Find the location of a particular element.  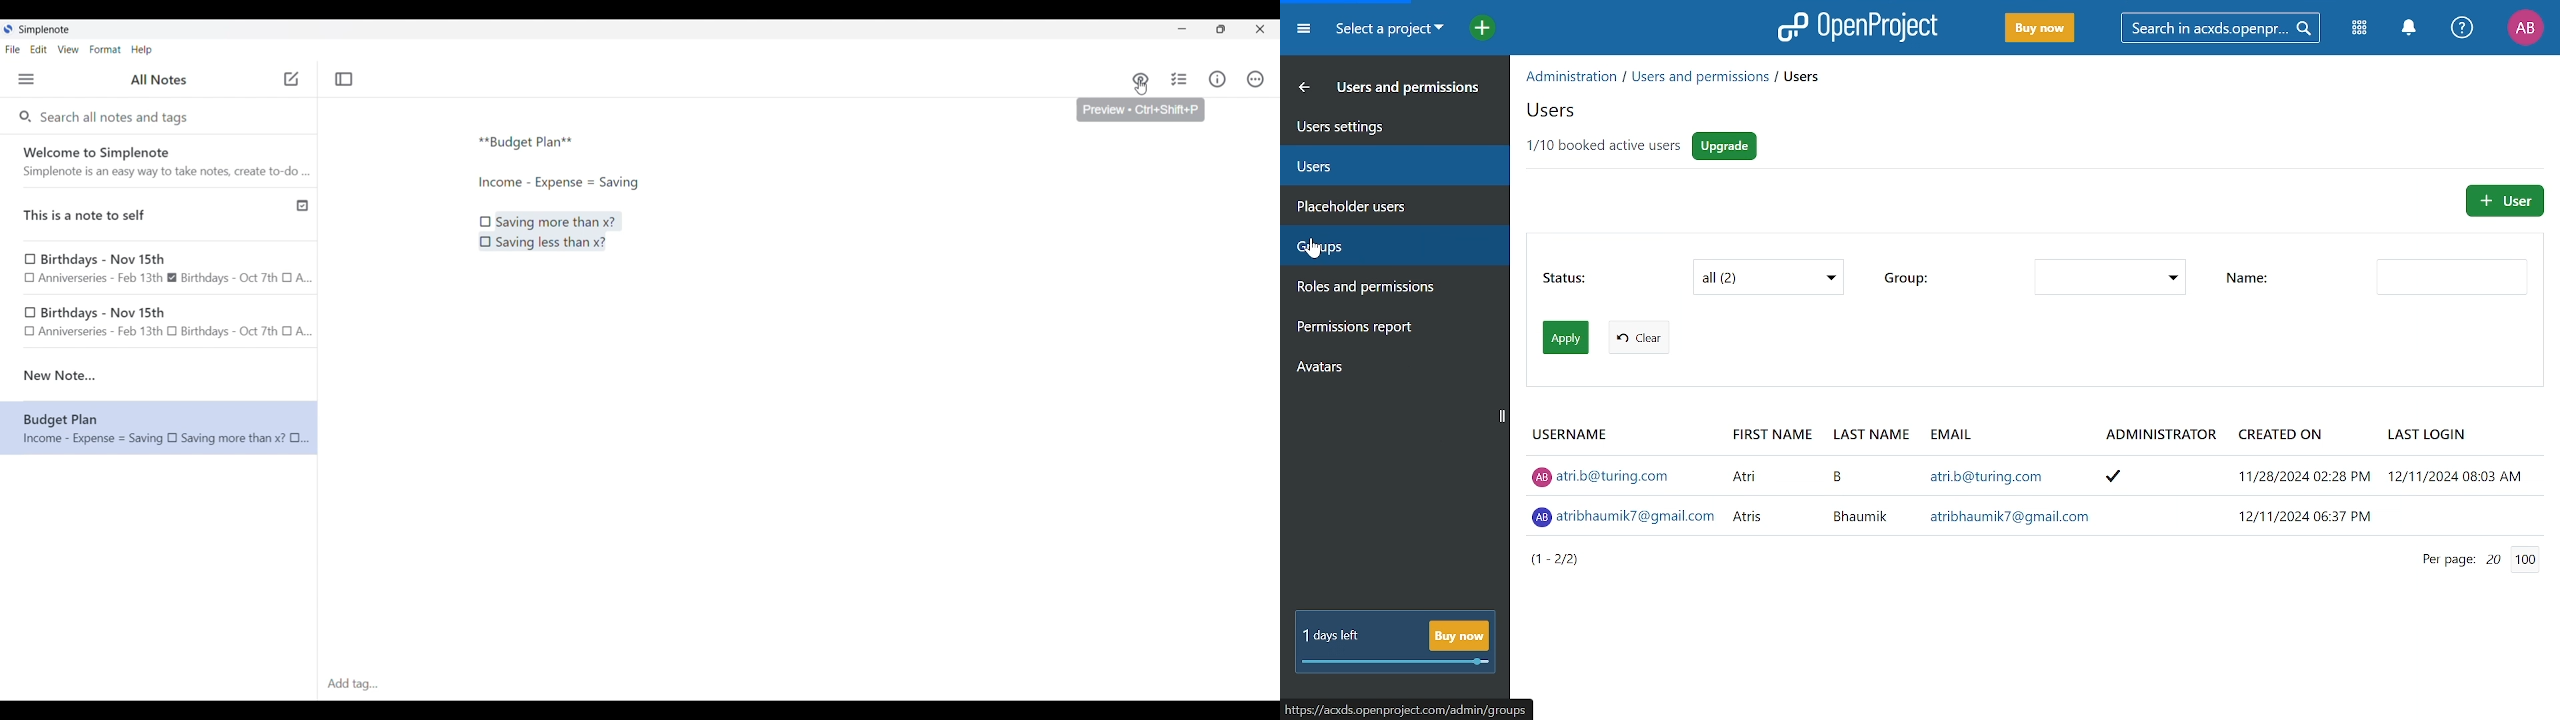

Roles and permissions is located at coordinates (1383, 289).